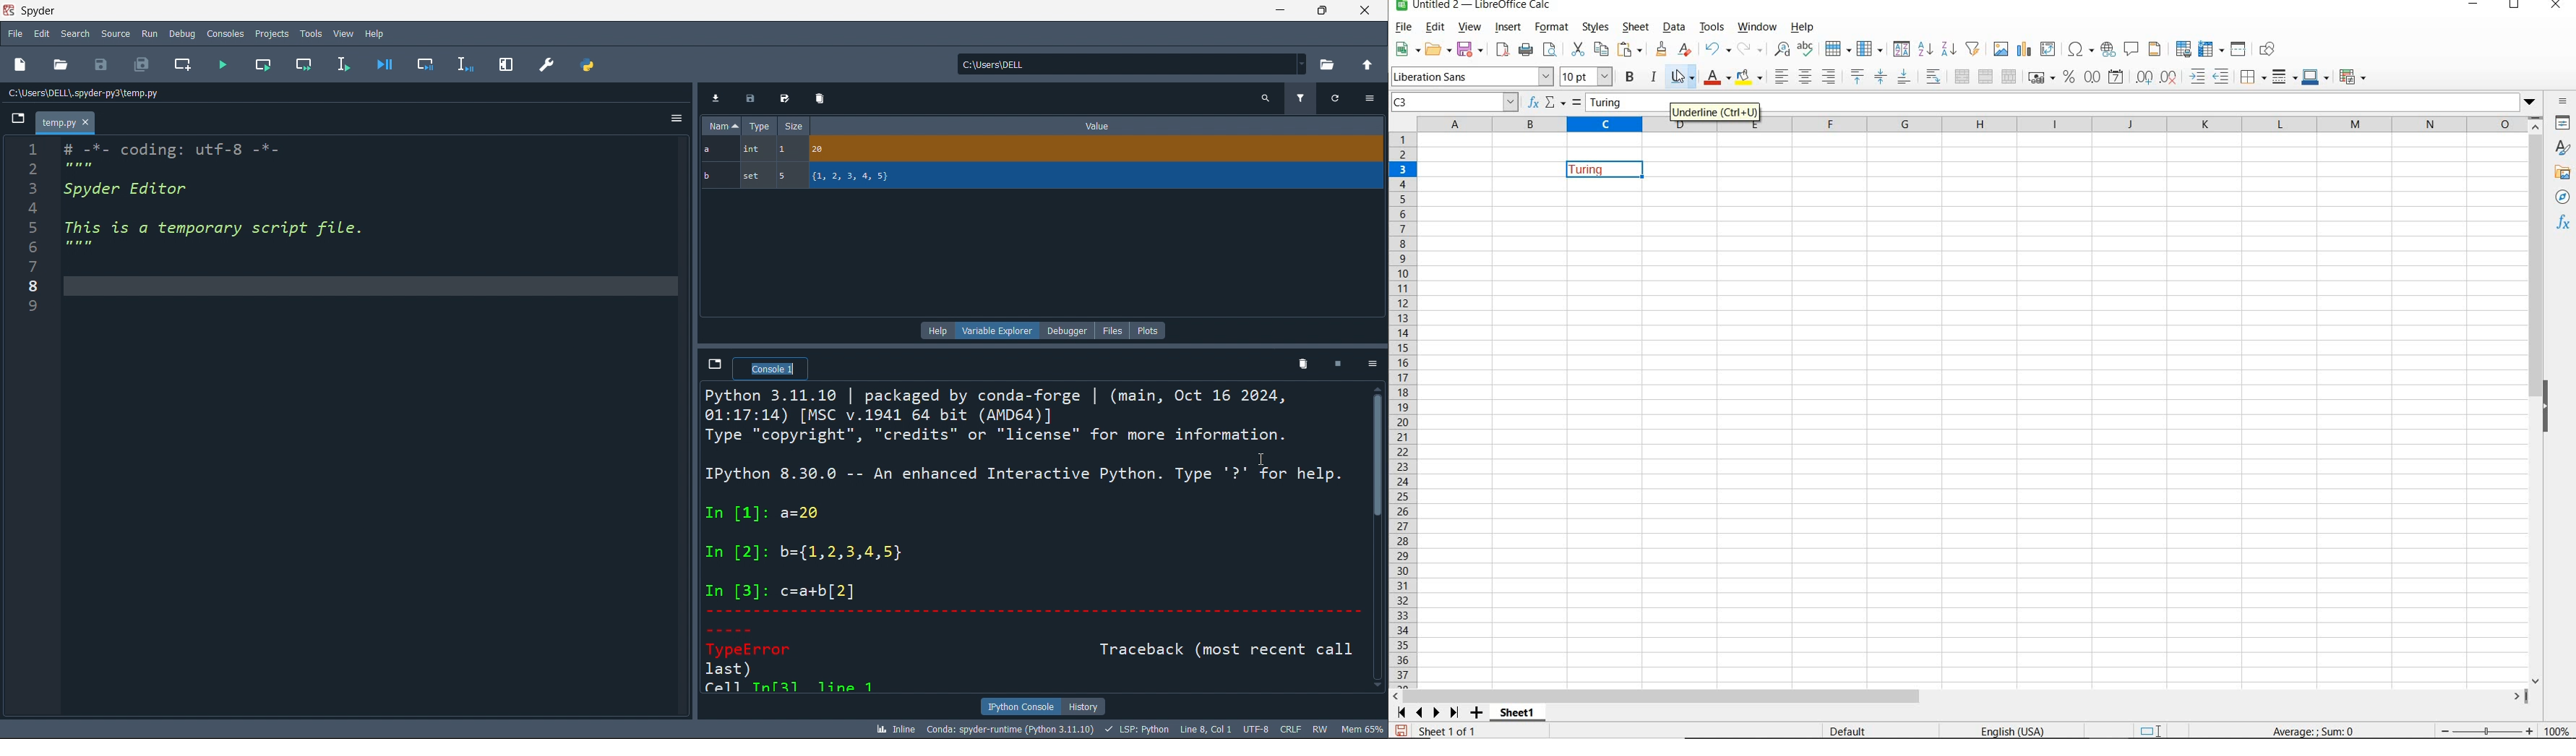  What do you see at coordinates (1365, 10) in the screenshot?
I see `close` at bounding box center [1365, 10].